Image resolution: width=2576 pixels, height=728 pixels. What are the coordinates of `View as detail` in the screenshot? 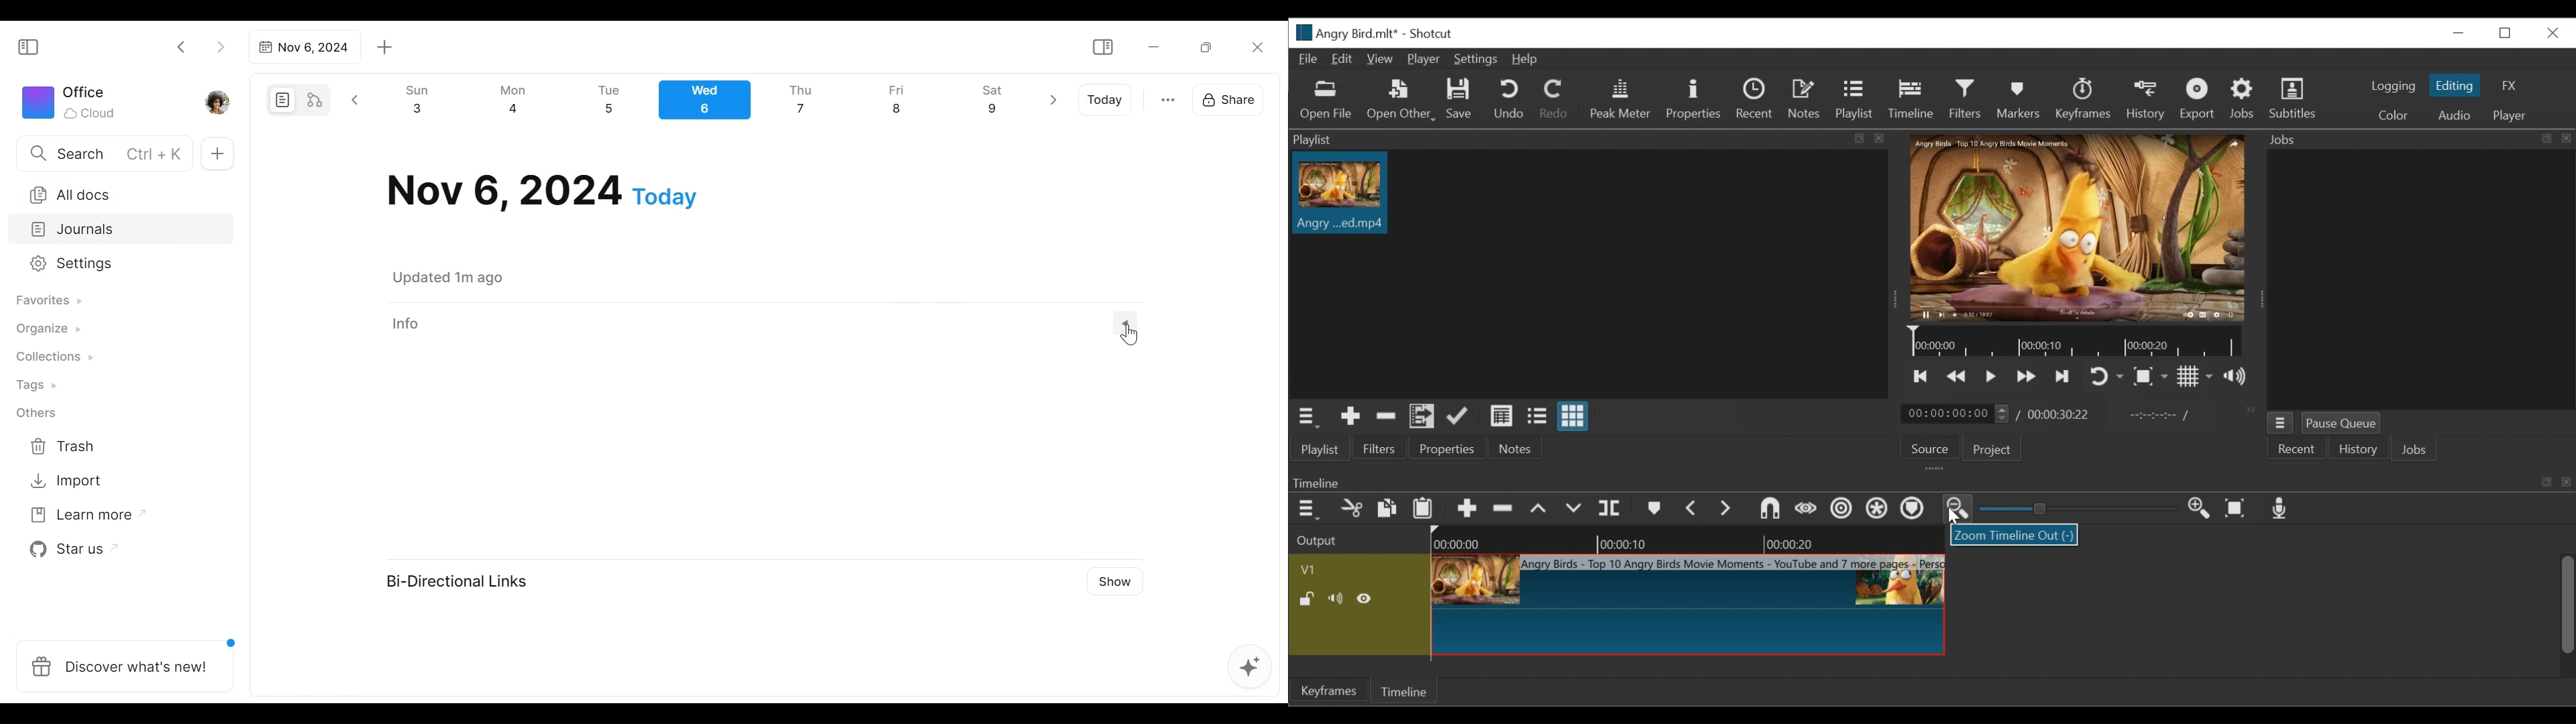 It's located at (1501, 416).